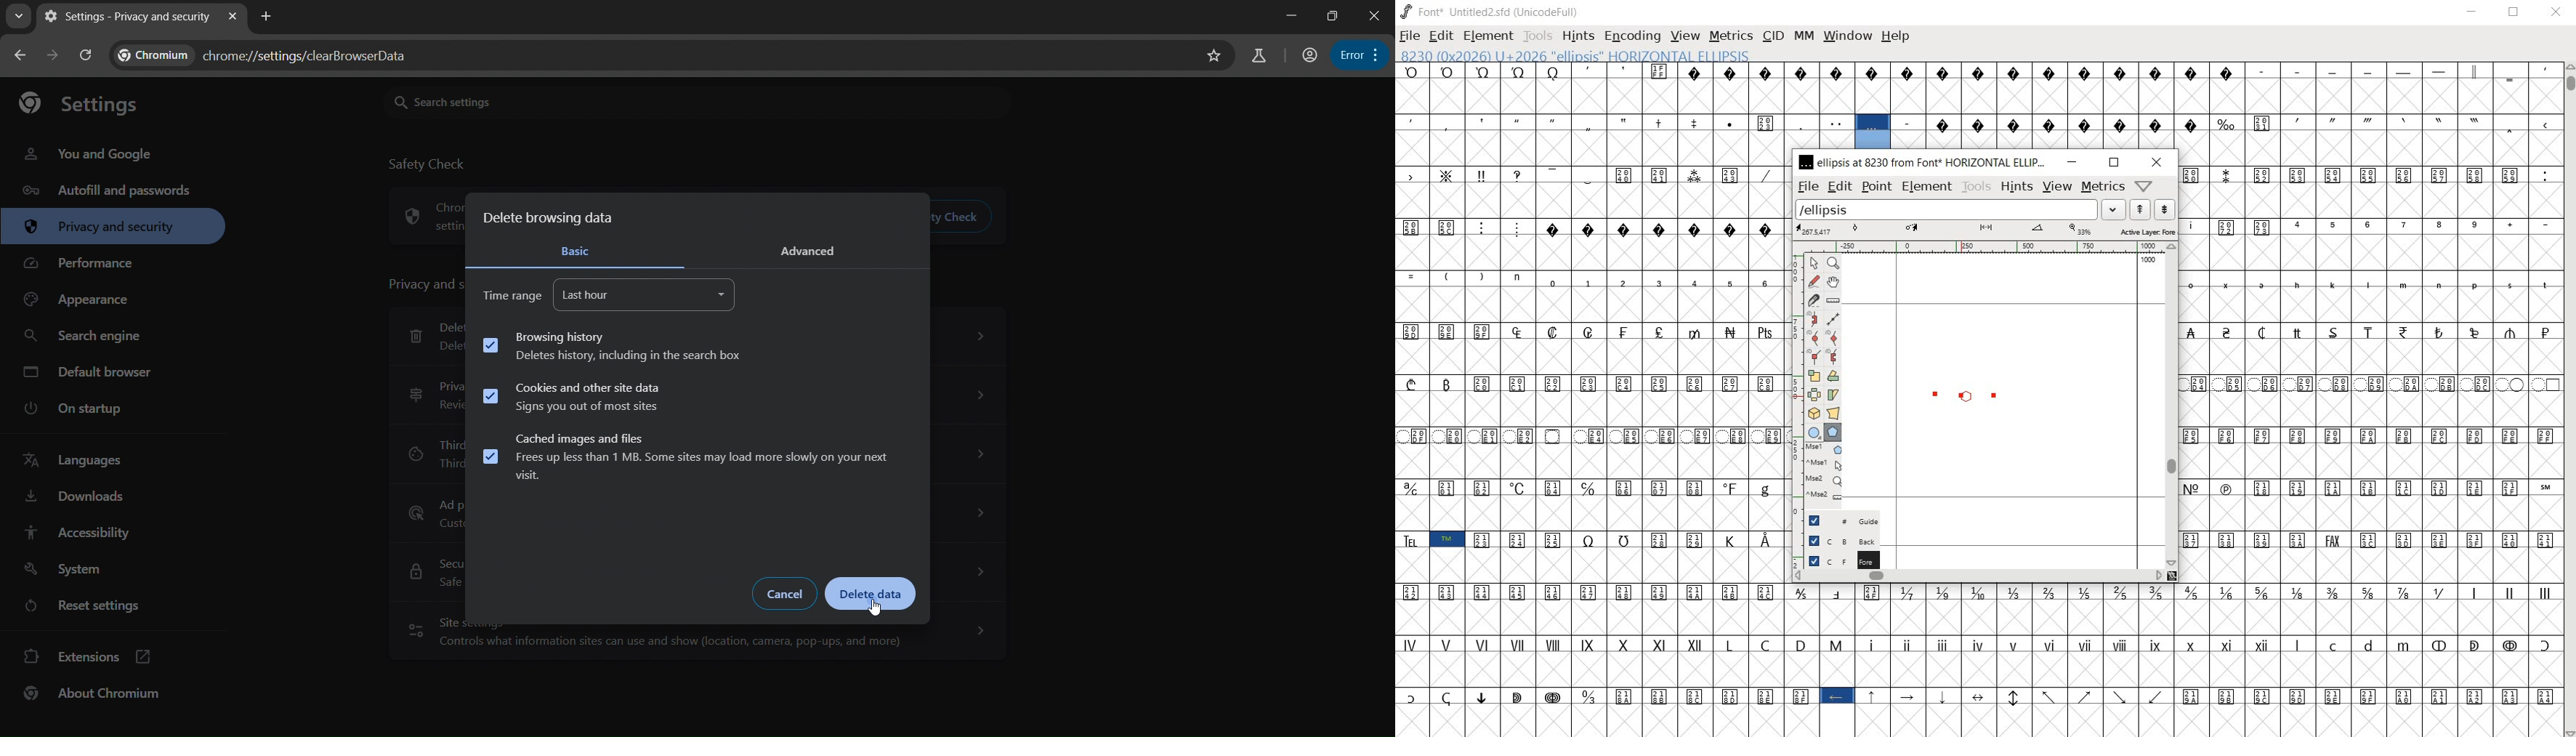 The height and width of the screenshot is (756, 2576). What do you see at coordinates (513, 295) in the screenshot?
I see `time range` at bounding box center [513, 295].